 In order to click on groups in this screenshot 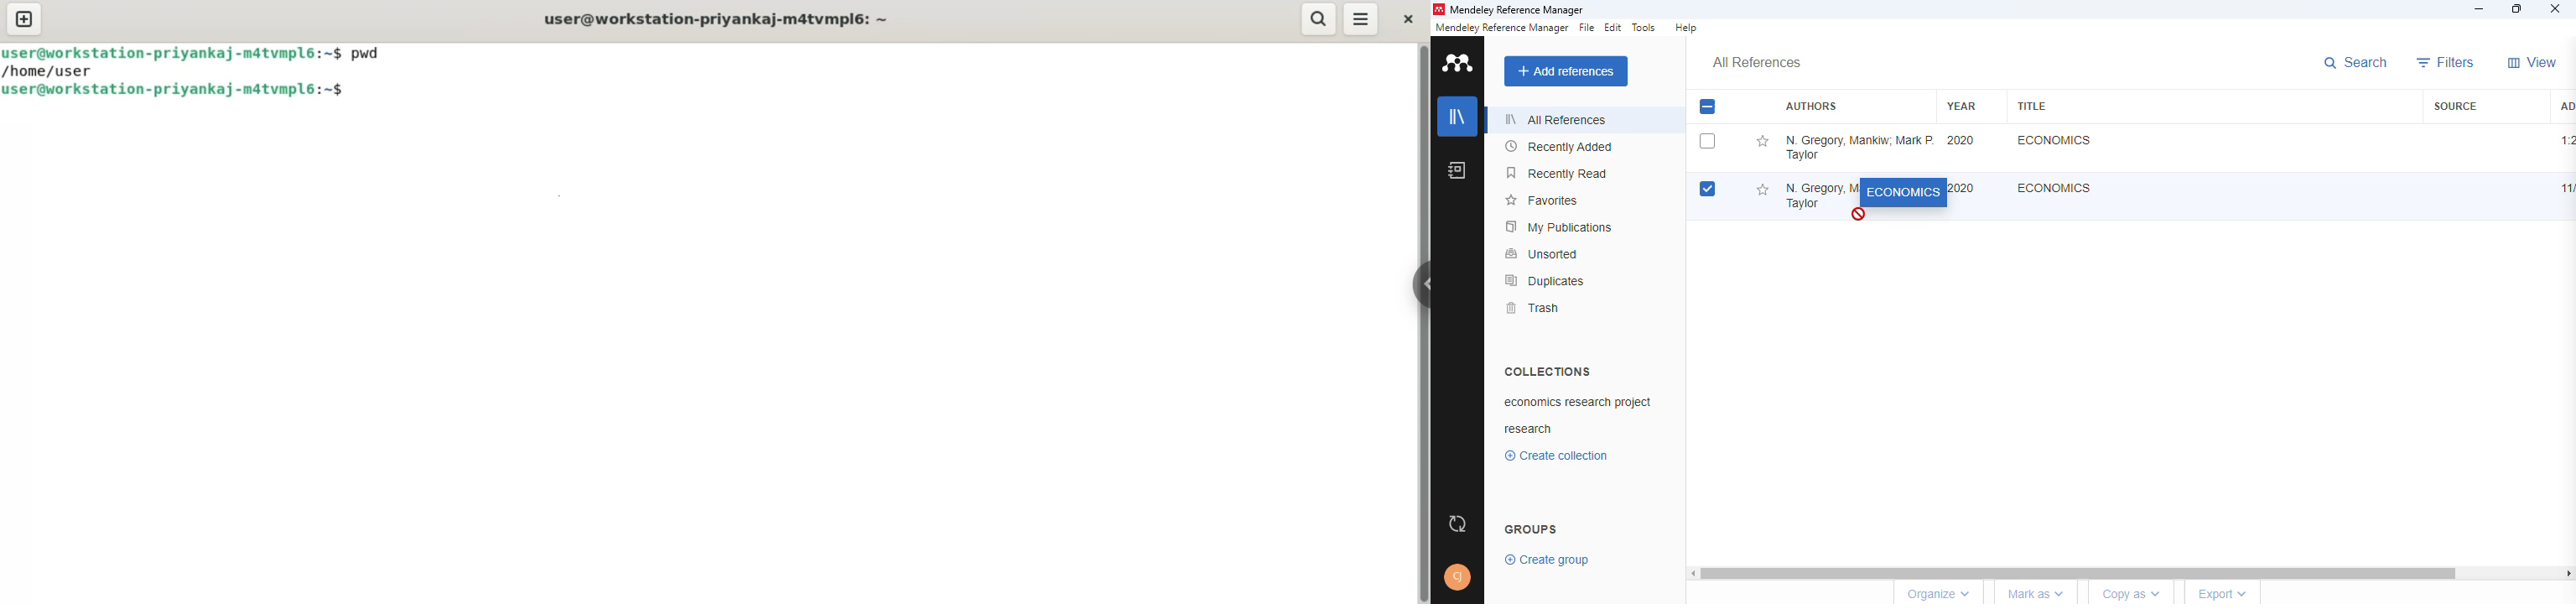, I will do `click(1532, 528)`.